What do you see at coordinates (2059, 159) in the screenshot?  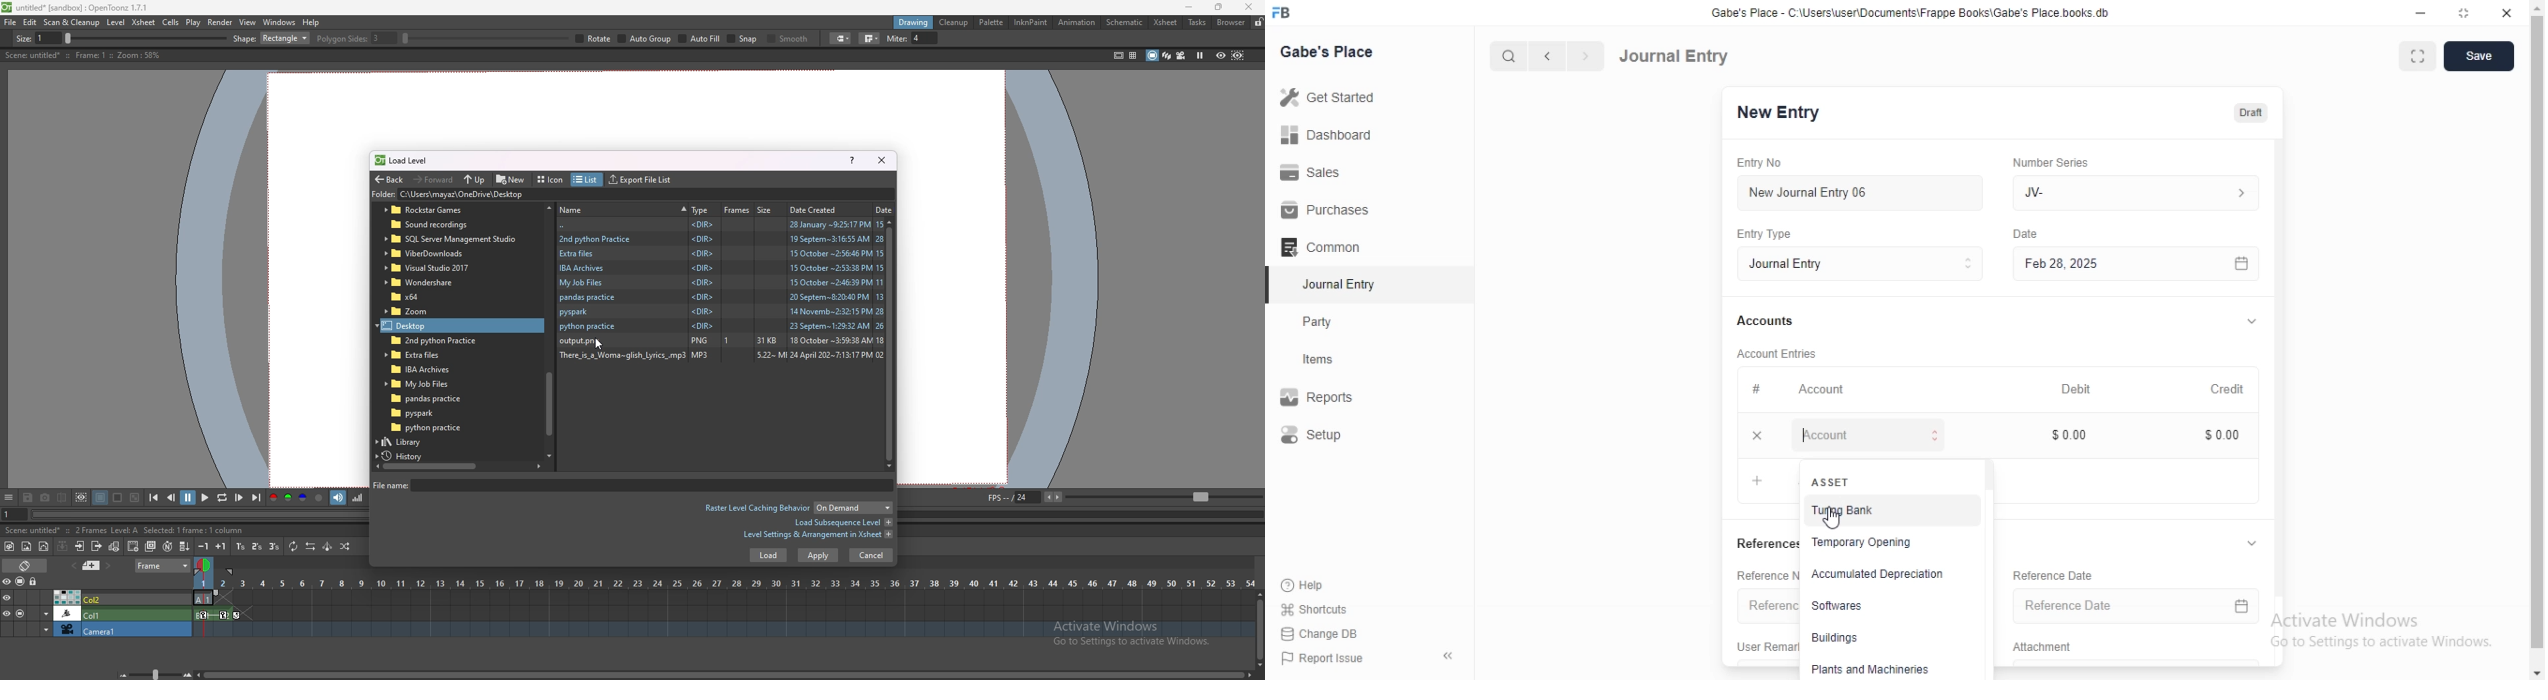 I see `‘Number Series` at bounding box center [2059, 159].